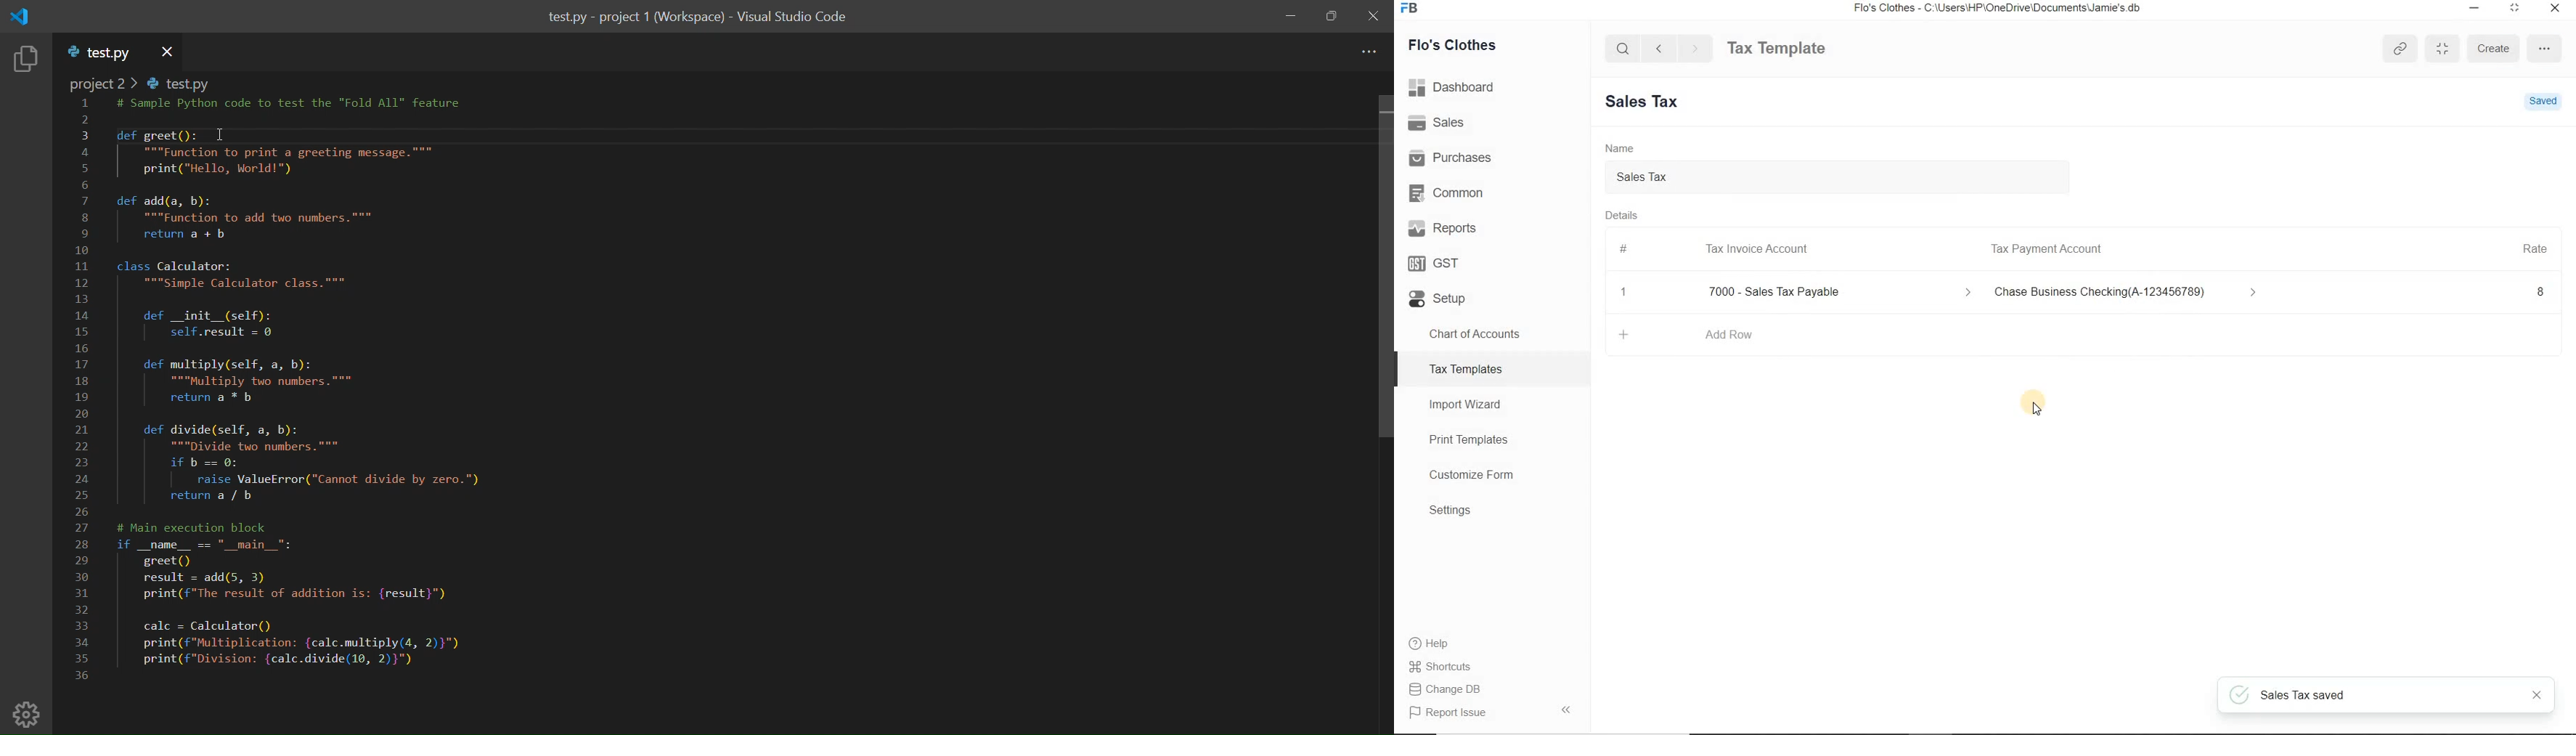 The image size is (2576, 756). What do you see at coordinates (697, 18) in the screenshot?
I see `title` at bounding box center [697, 18].